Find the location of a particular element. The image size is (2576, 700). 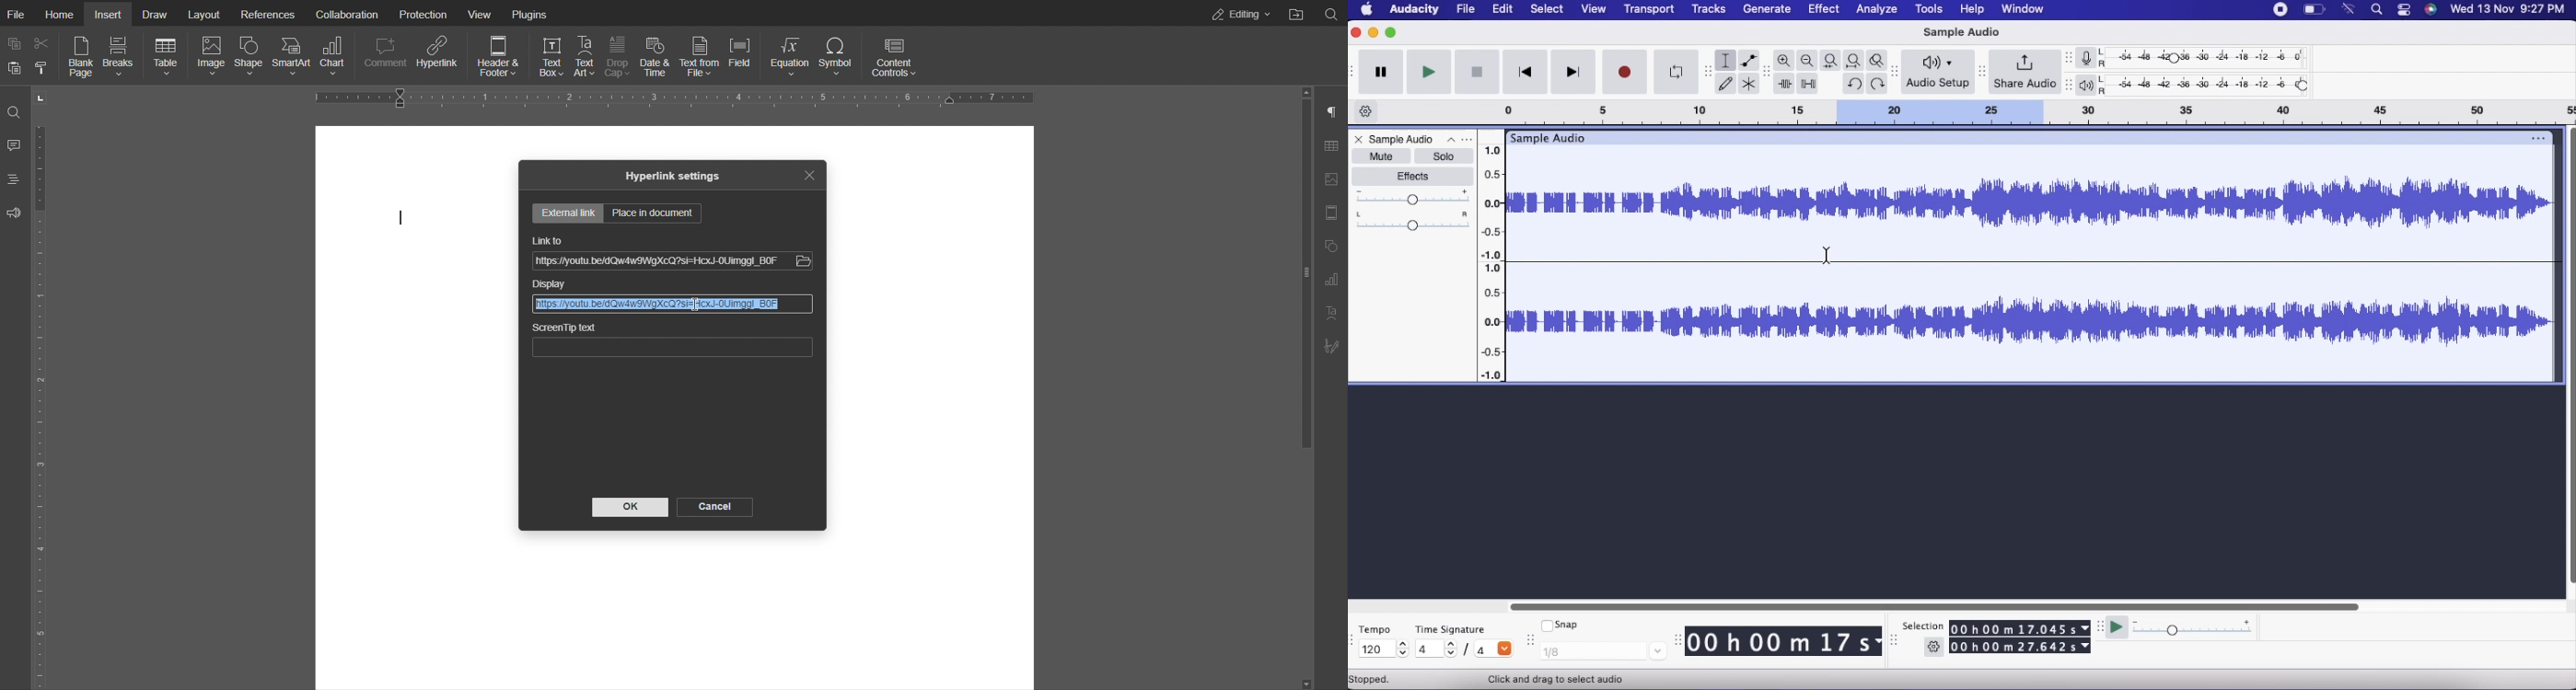

Fit selection to width is located at coordinates (1831, 61).